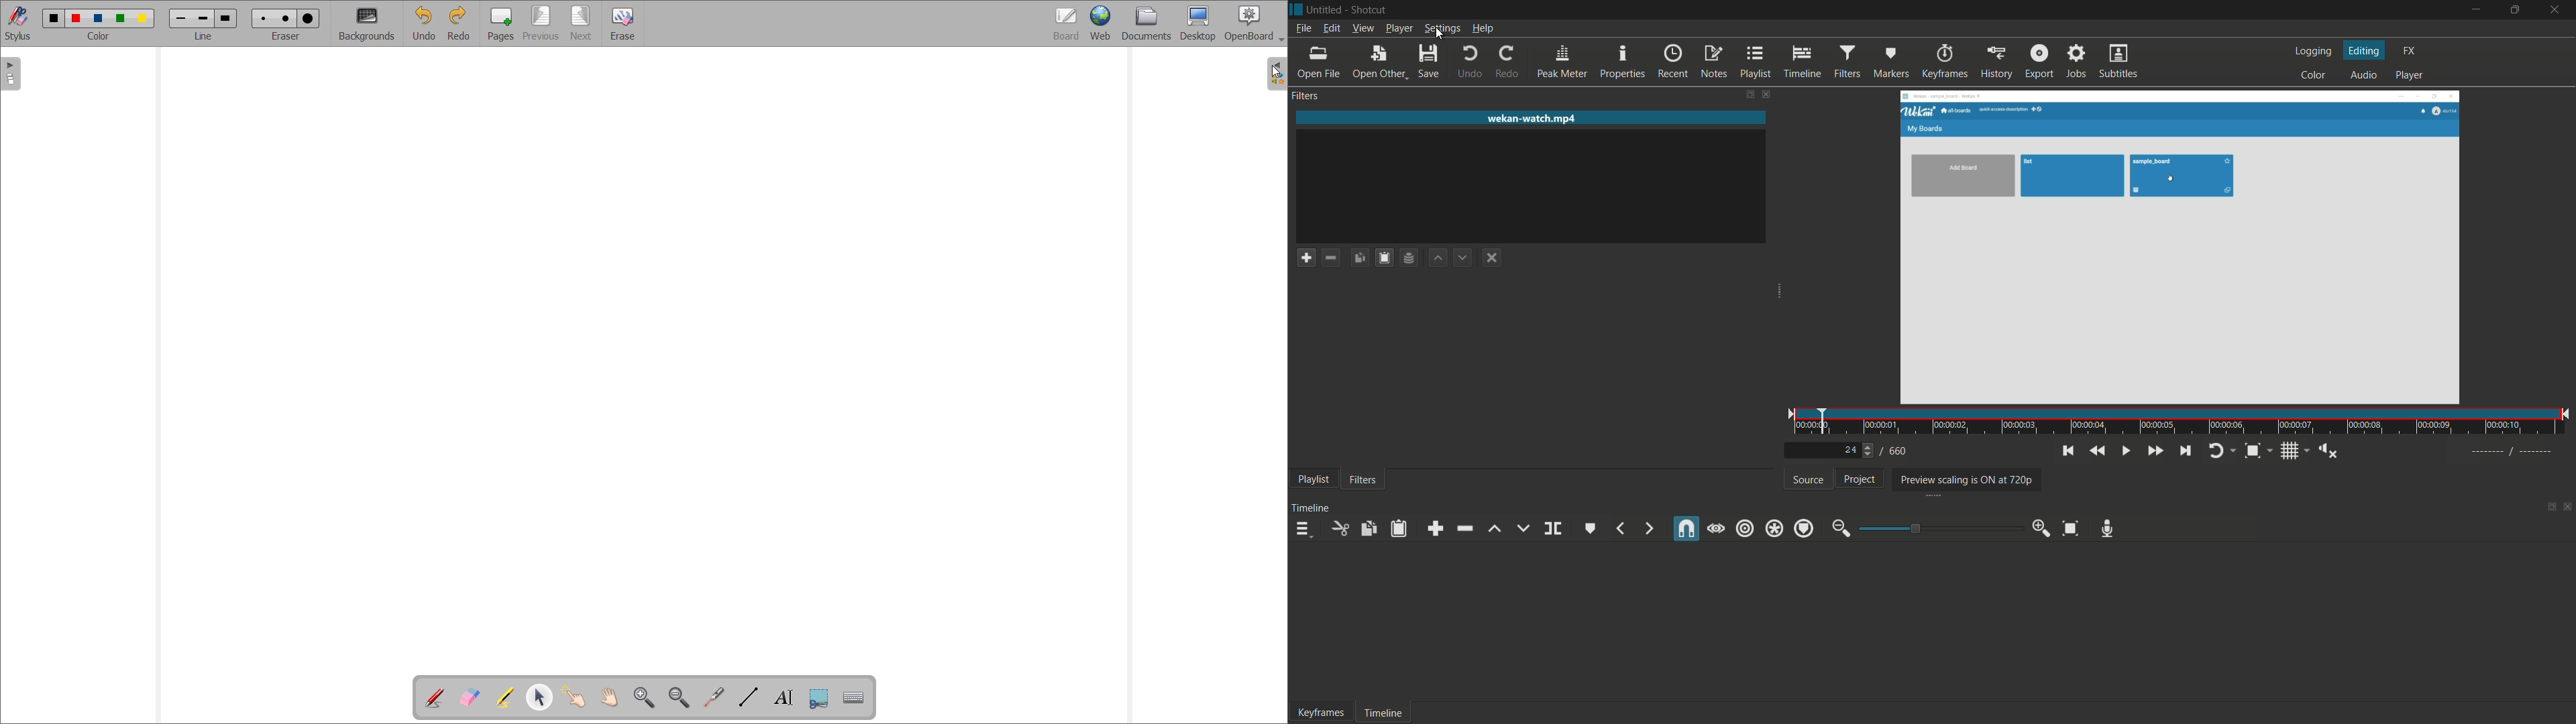  I want to click on imported file name, so click(1532, 119).